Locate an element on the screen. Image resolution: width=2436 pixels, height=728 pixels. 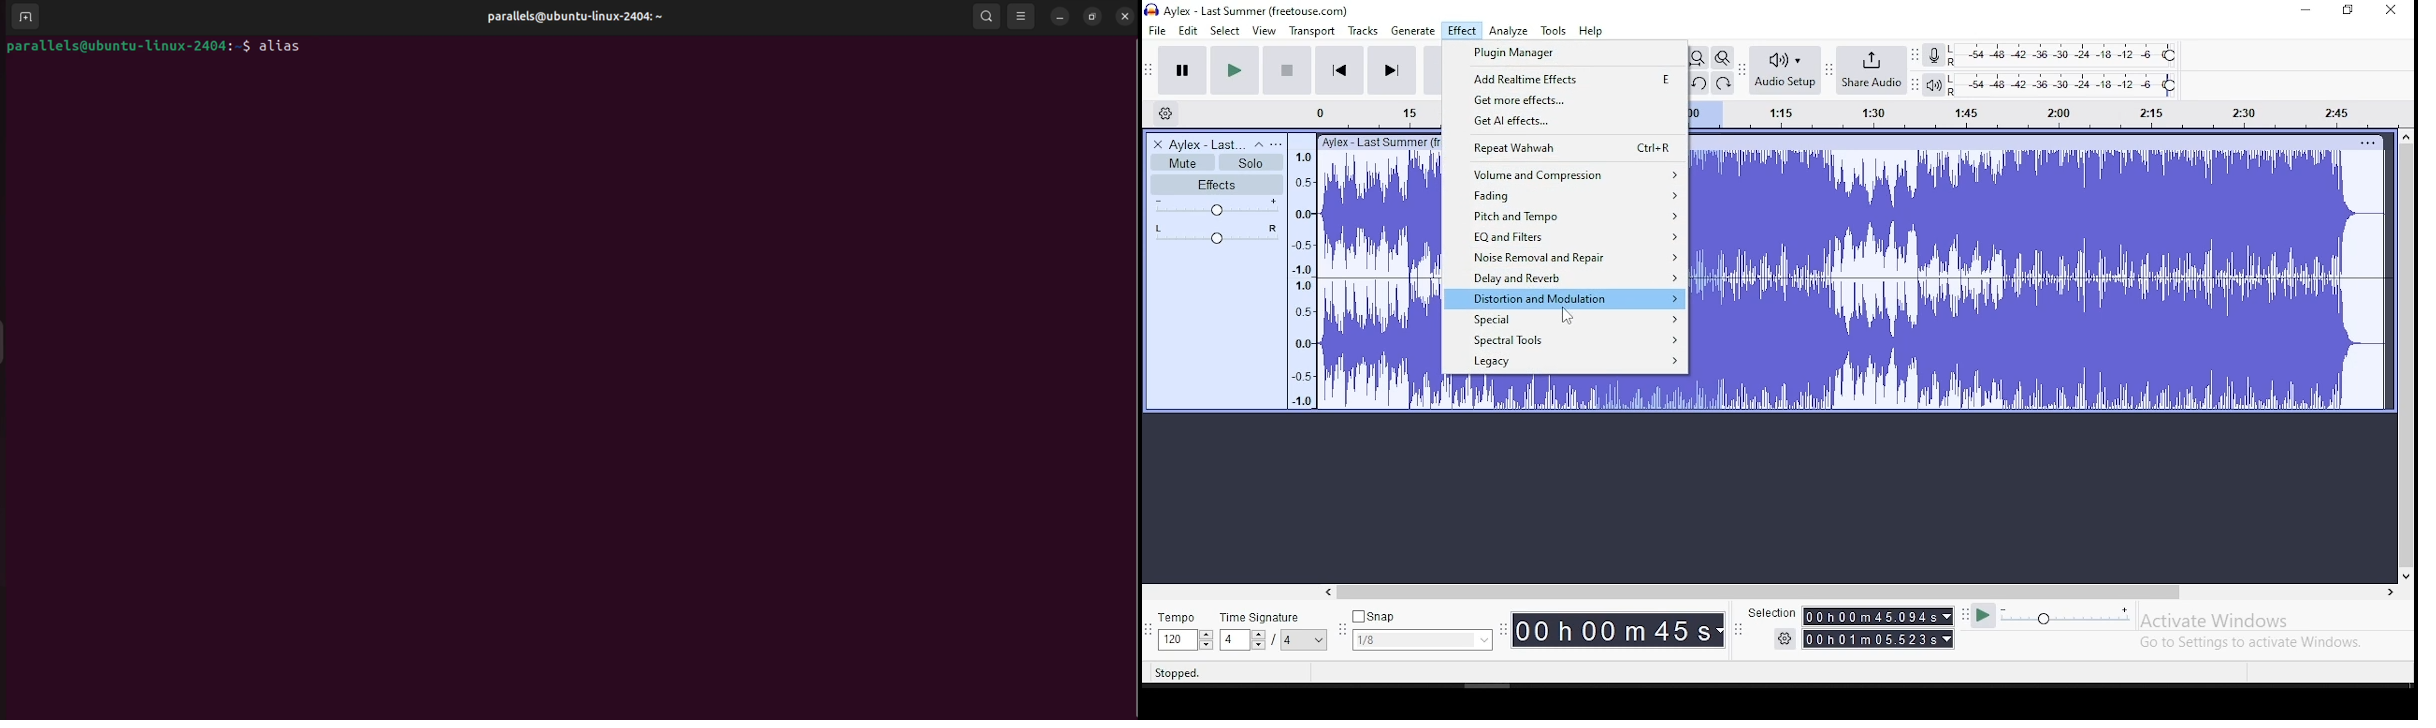
special is located at coordinates (1565, 321).